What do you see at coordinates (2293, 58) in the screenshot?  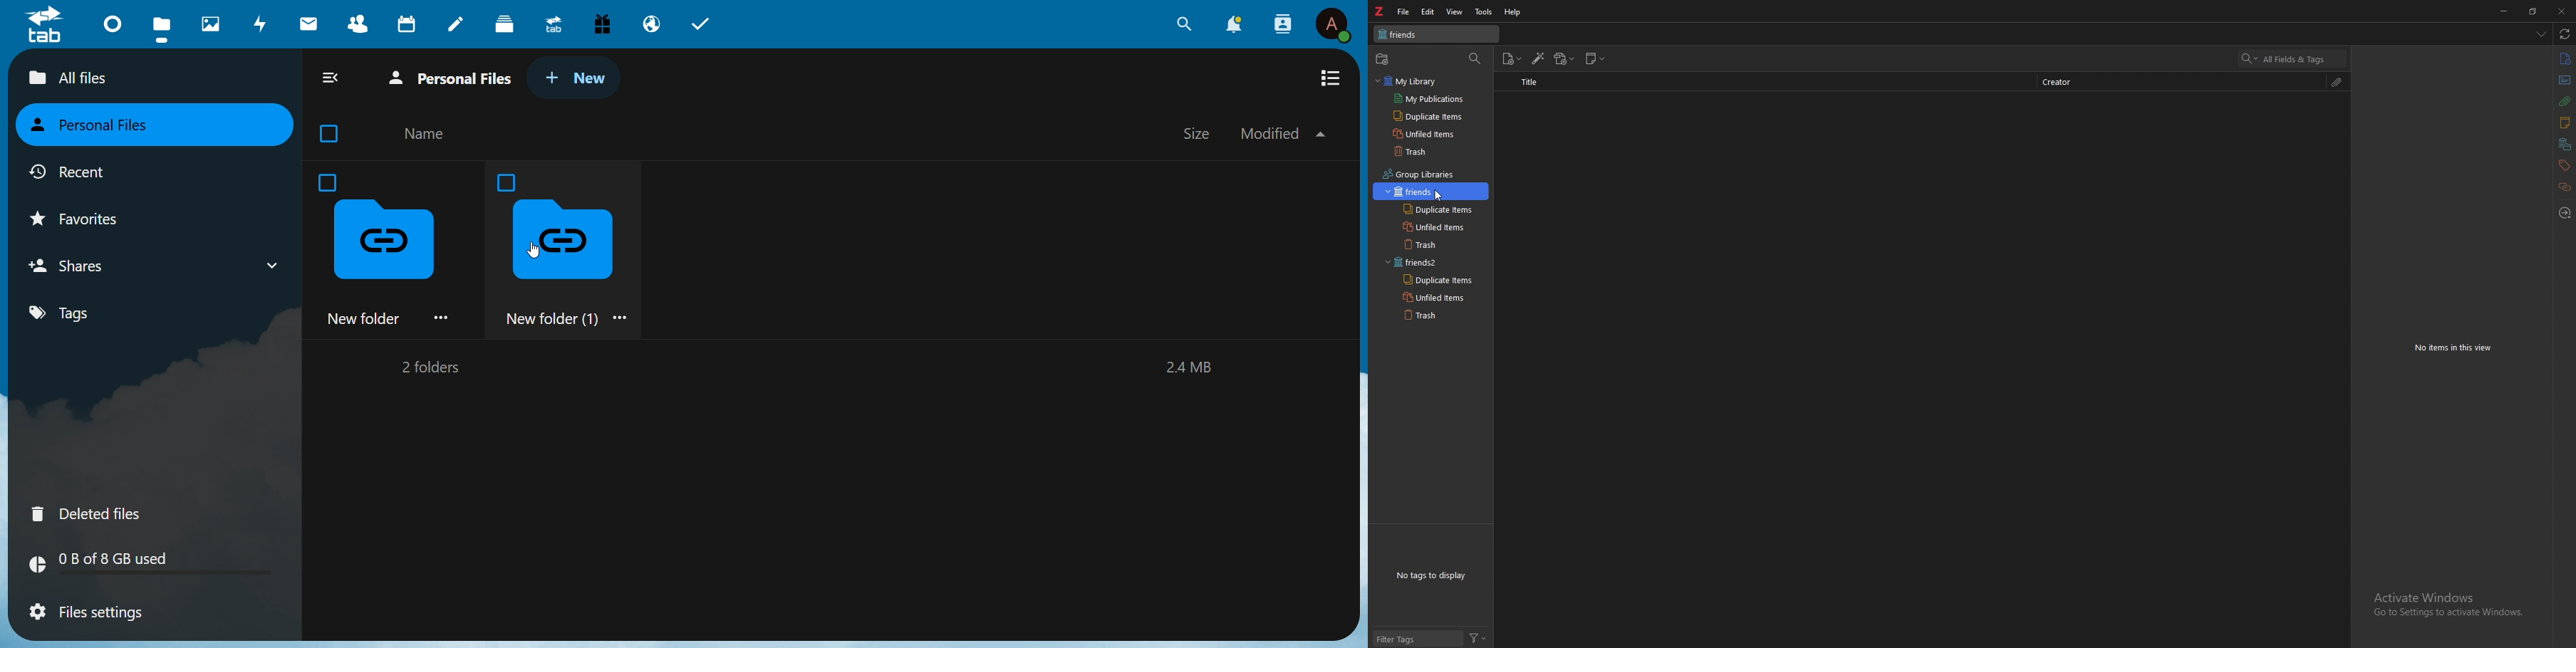 I see `search bar` at bounding box center [2293, 58].